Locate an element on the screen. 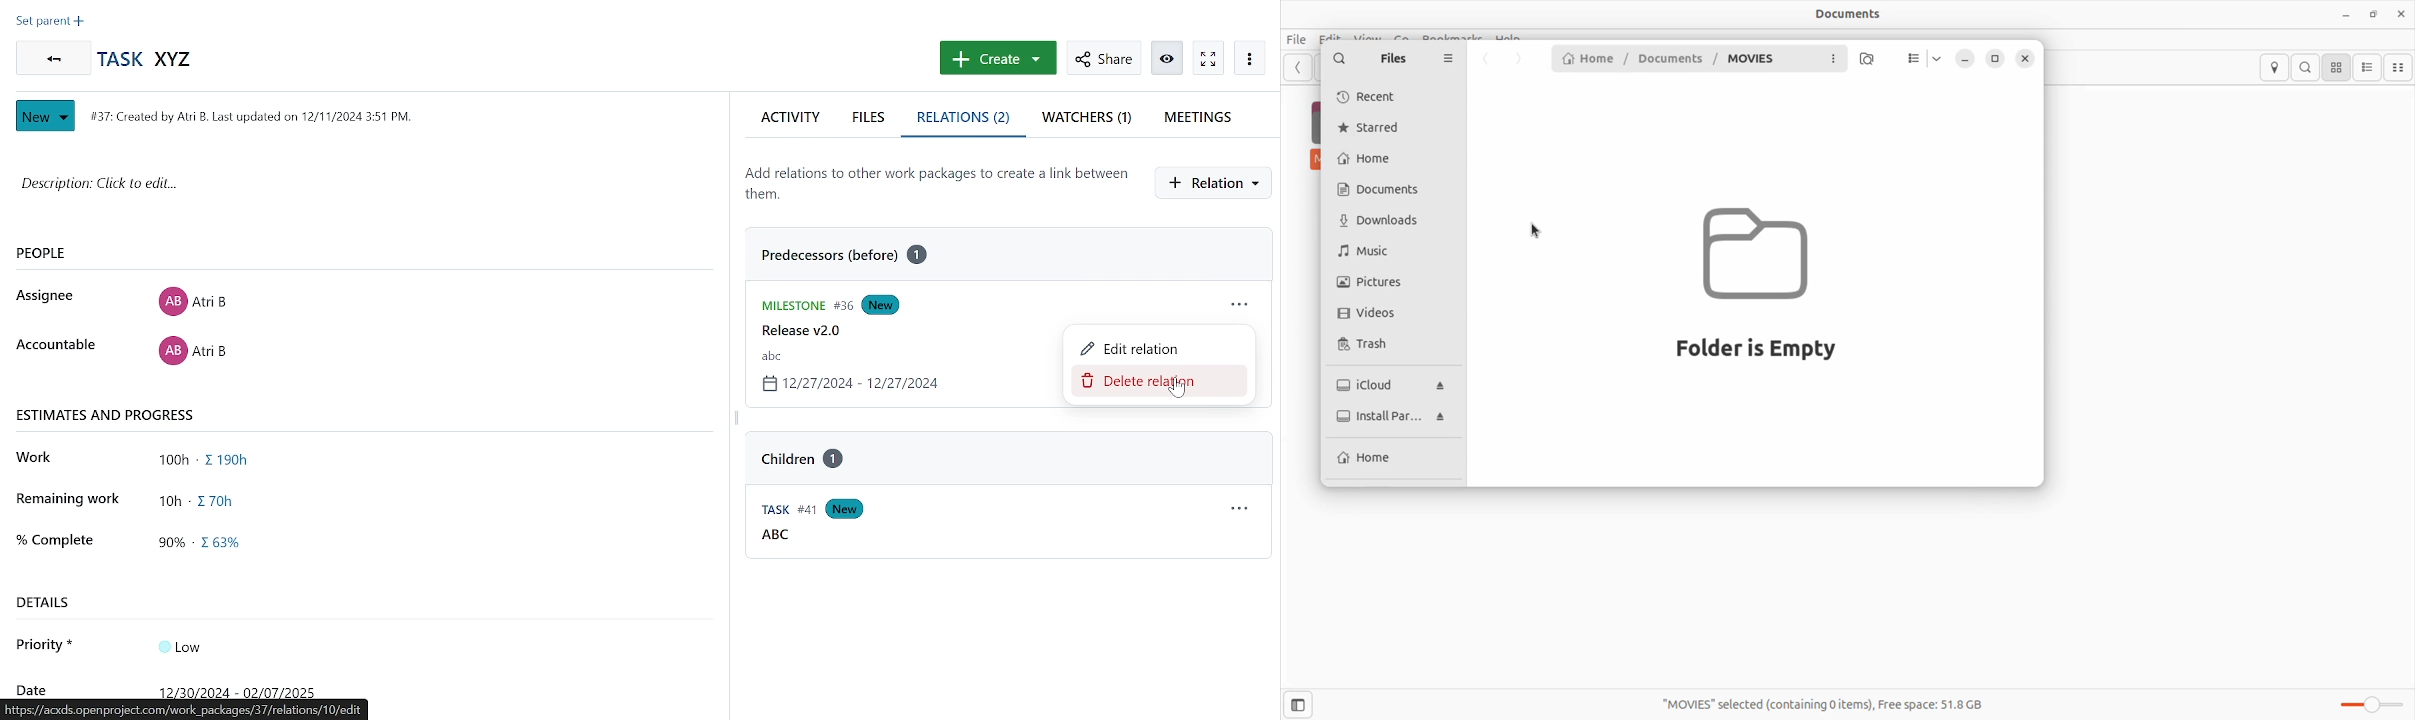 This screenshot has width=2436, height=728. New is located at coordinates (905, 304).